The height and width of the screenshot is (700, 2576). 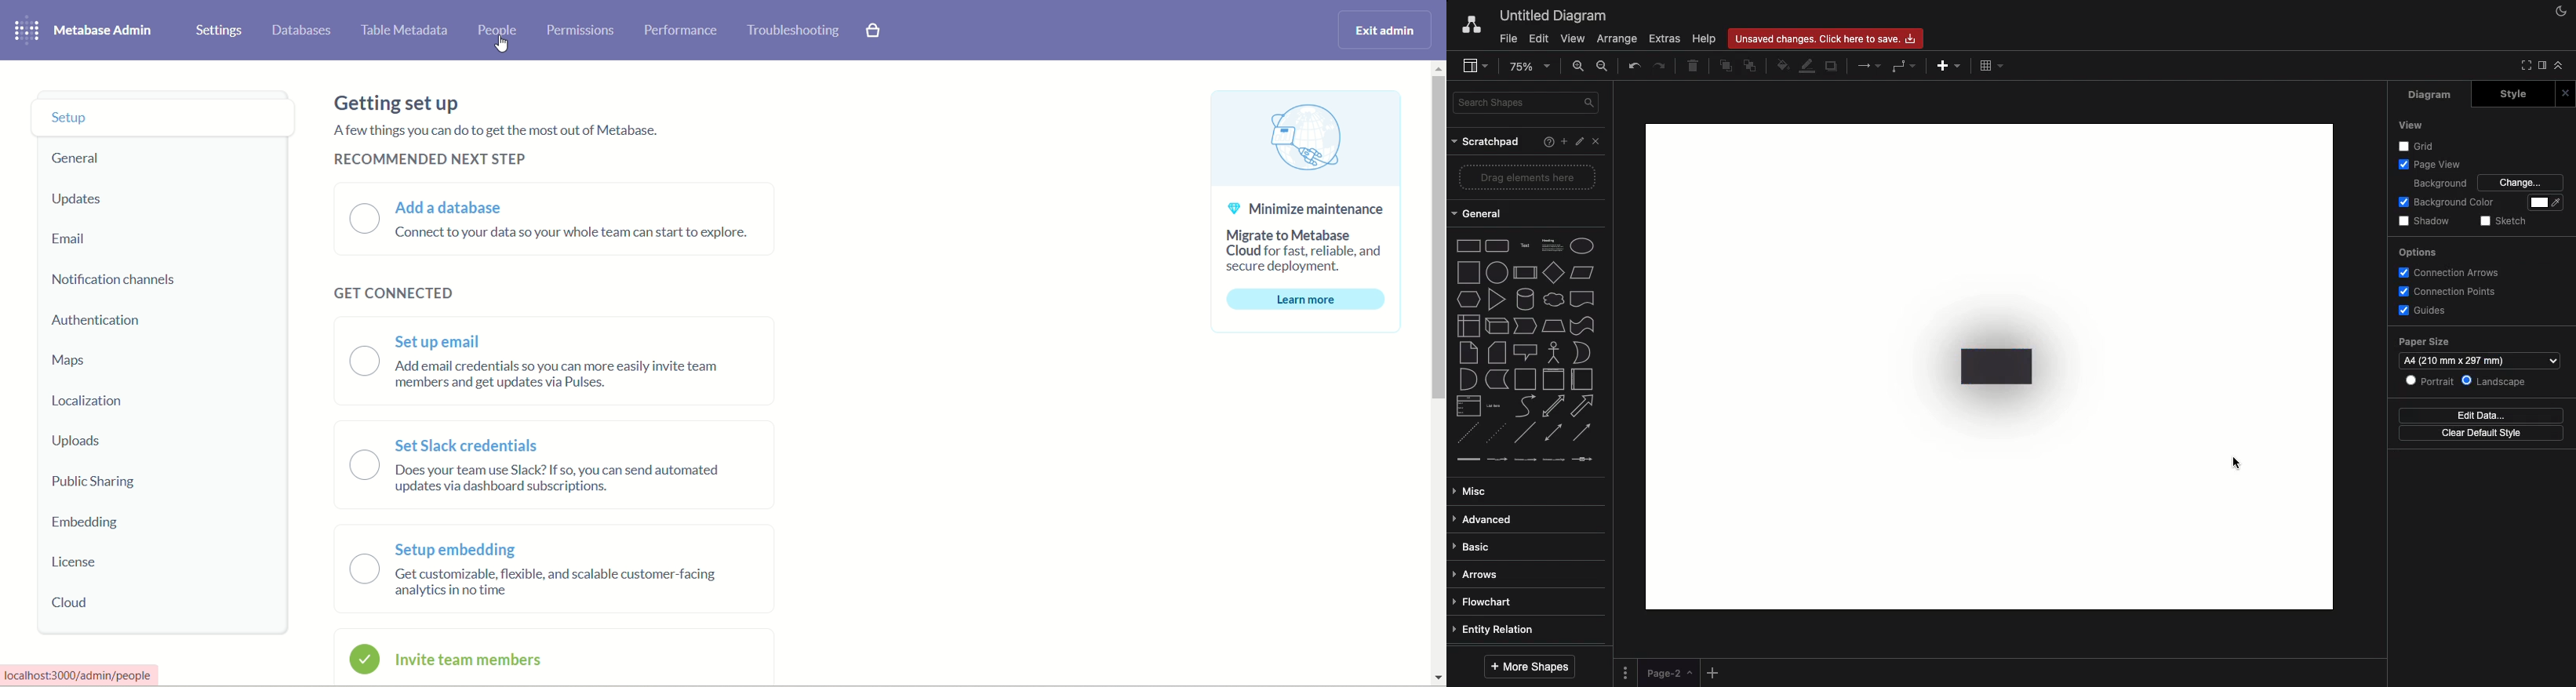 What do you see at coordinates (561, 584) in the screenshot?
I see `text` at bounding box center [561, 584].